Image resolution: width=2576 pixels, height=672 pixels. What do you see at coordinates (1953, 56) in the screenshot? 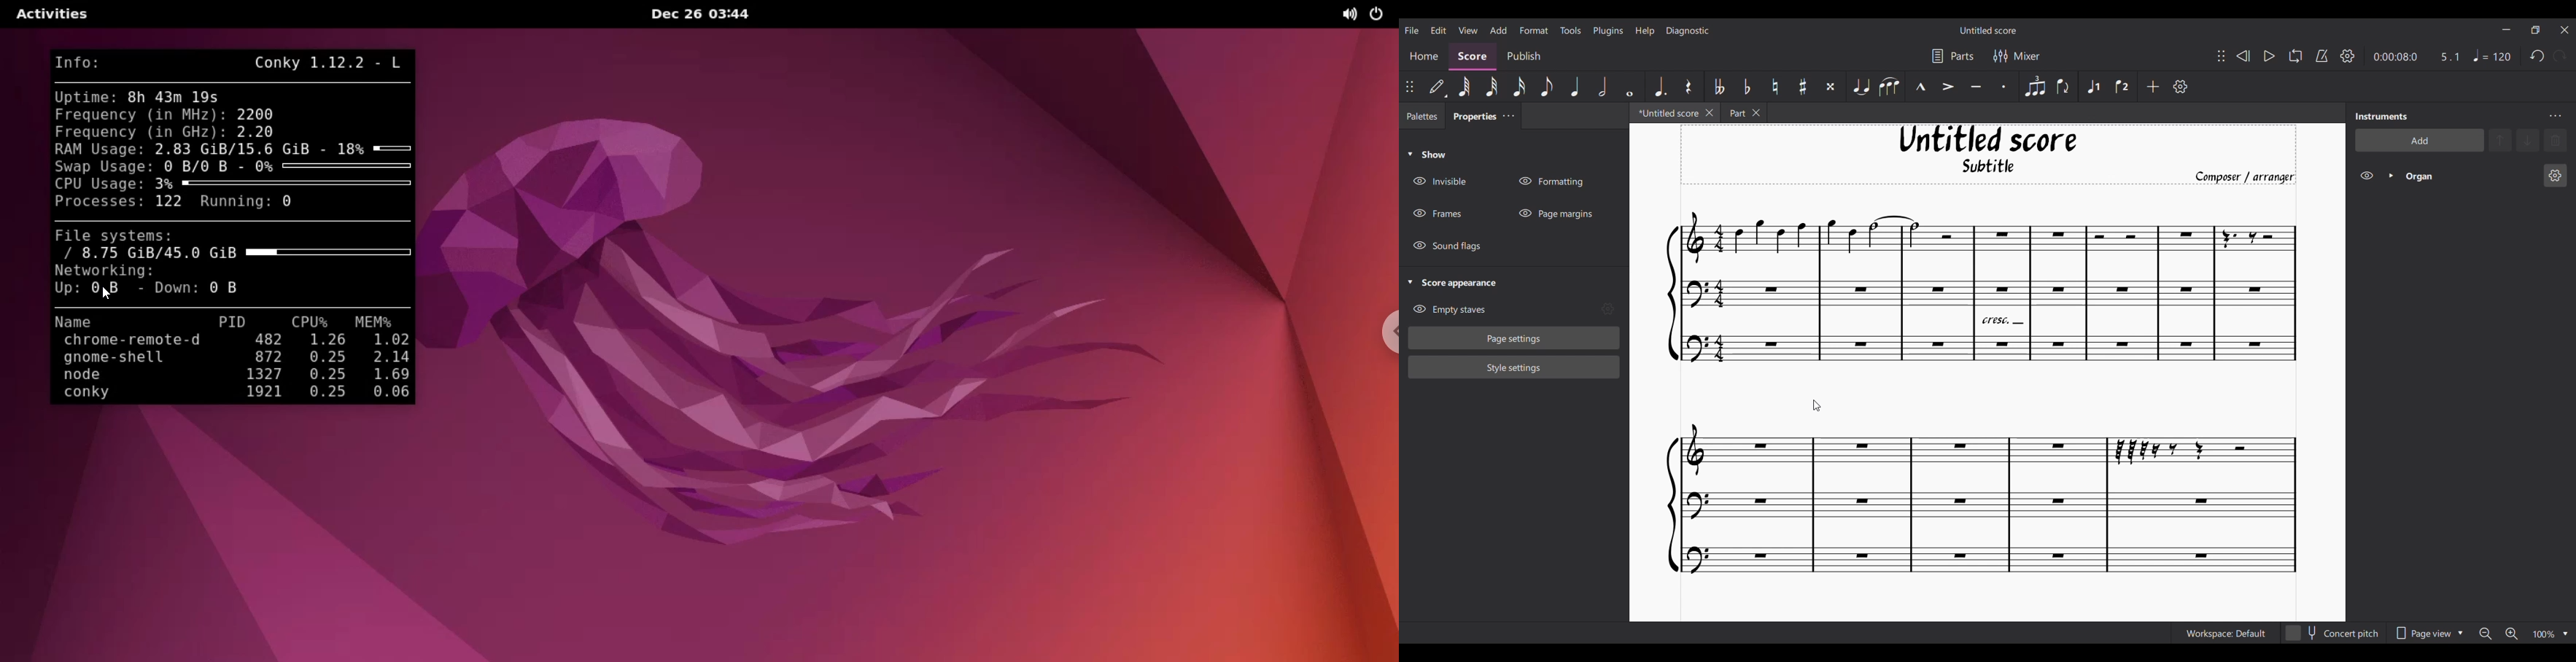
I see `Parts settings` at bounding box center [1953, 56].